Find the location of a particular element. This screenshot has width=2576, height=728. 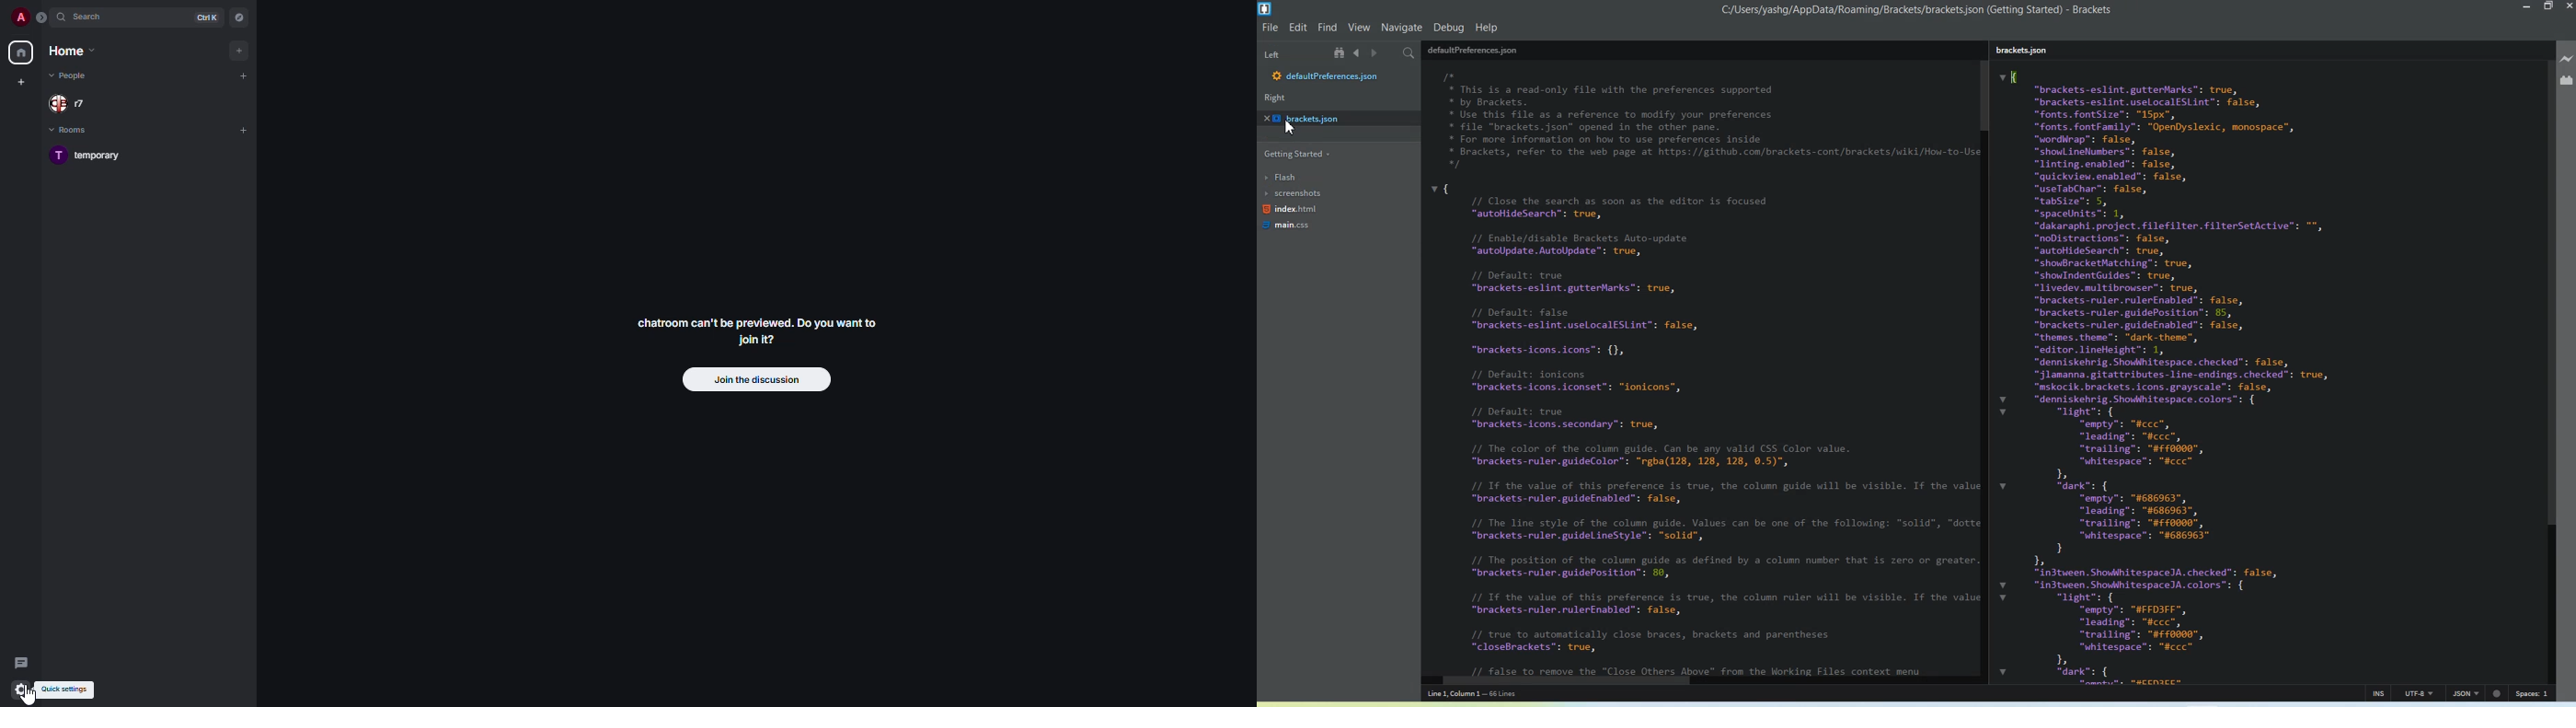

rooms is located at coordinates (72, 132).